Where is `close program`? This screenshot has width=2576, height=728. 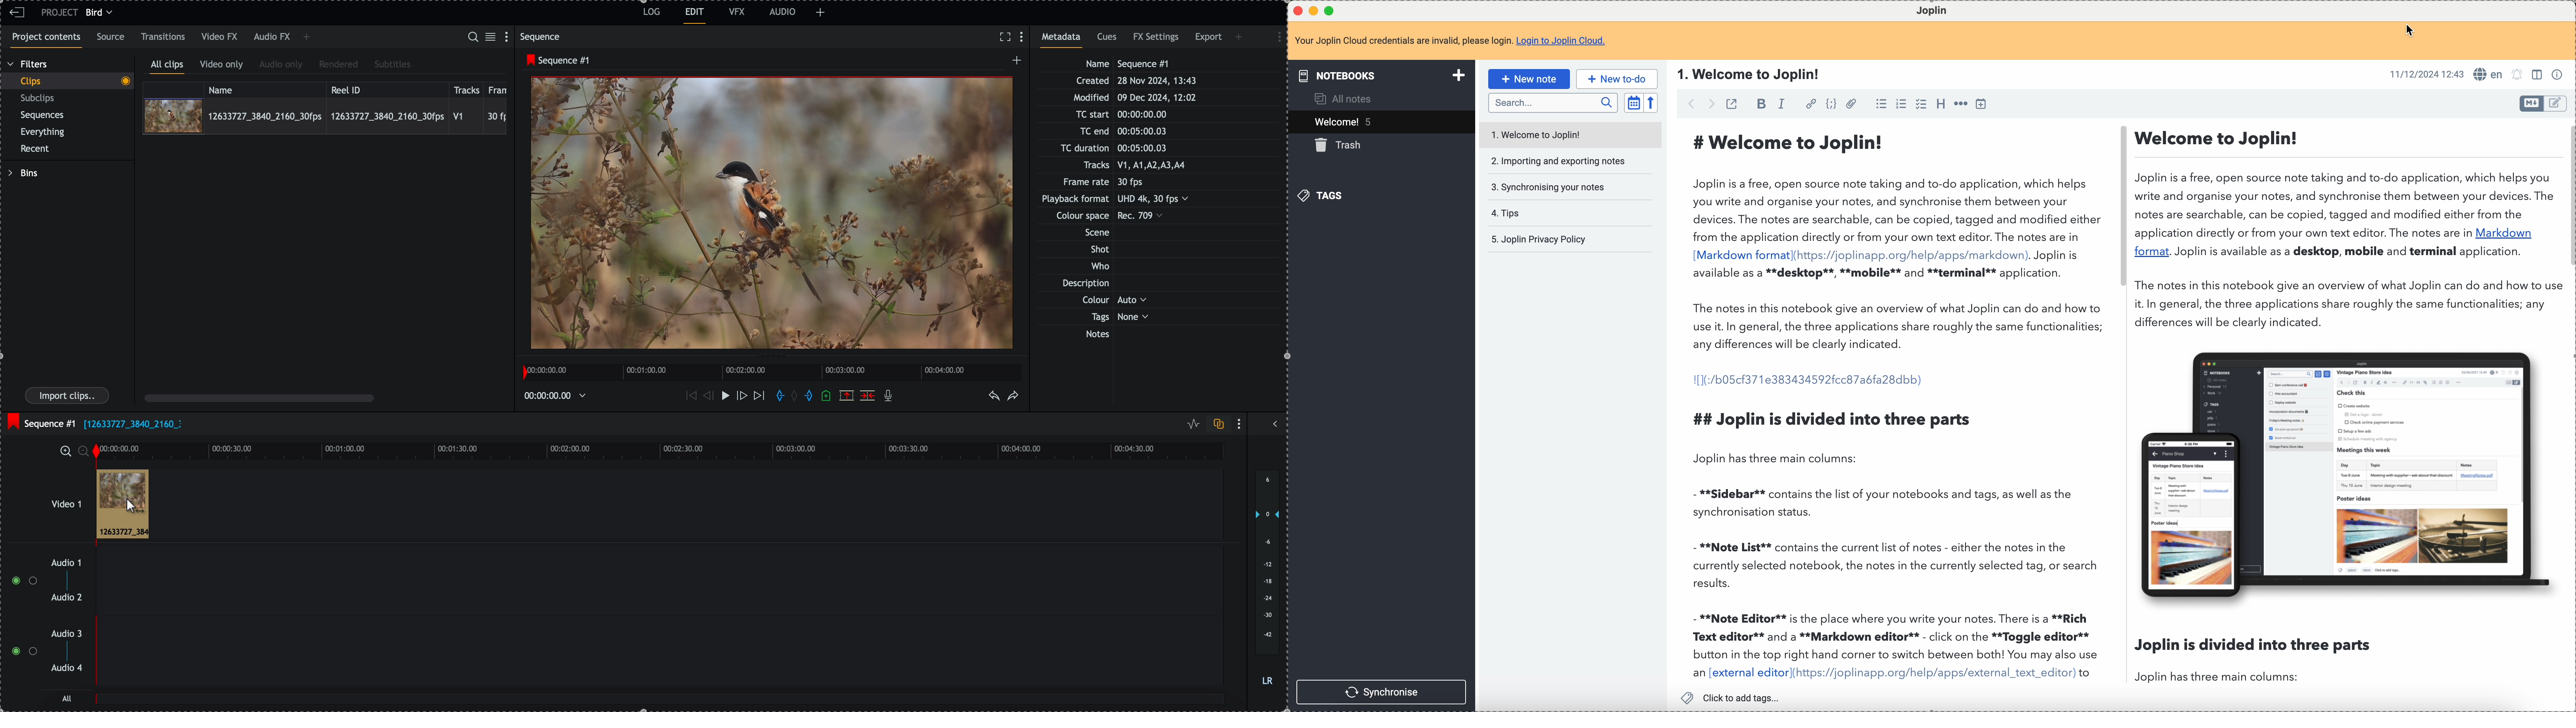
close program is located at coordinates (1296, 10).